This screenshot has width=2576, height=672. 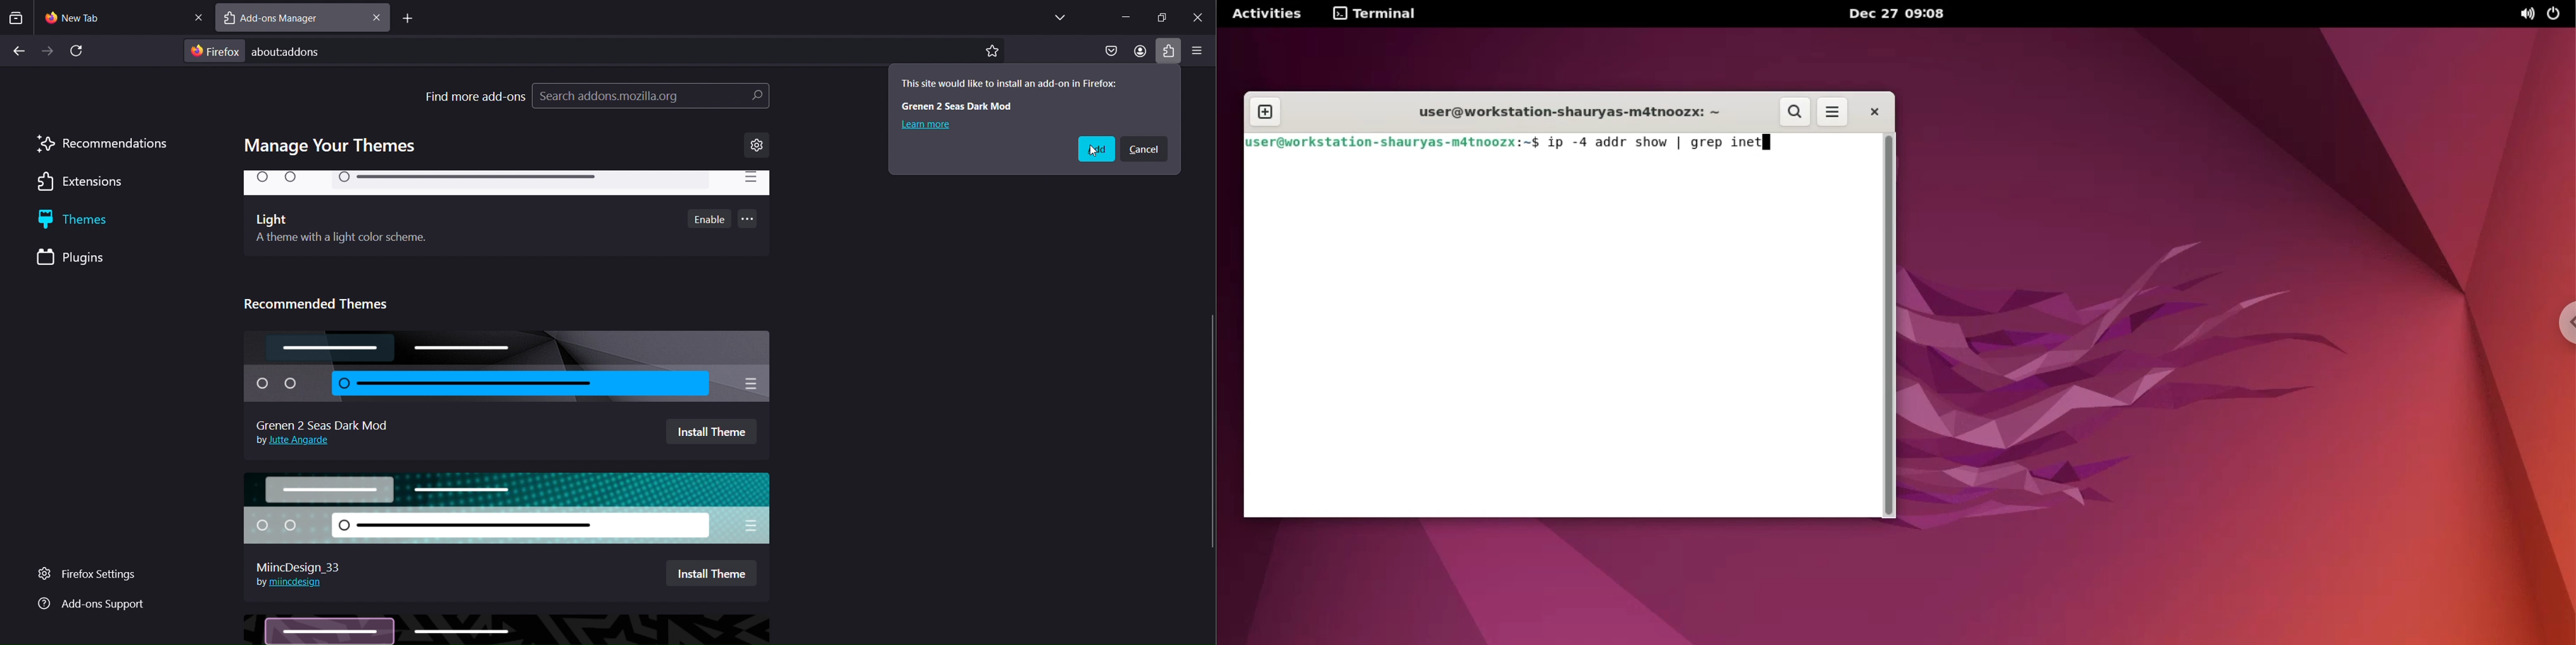 What do you see at coordinates (91, 605) in the screenshot?
I see `add ons support` at bounding box center [91, 605].